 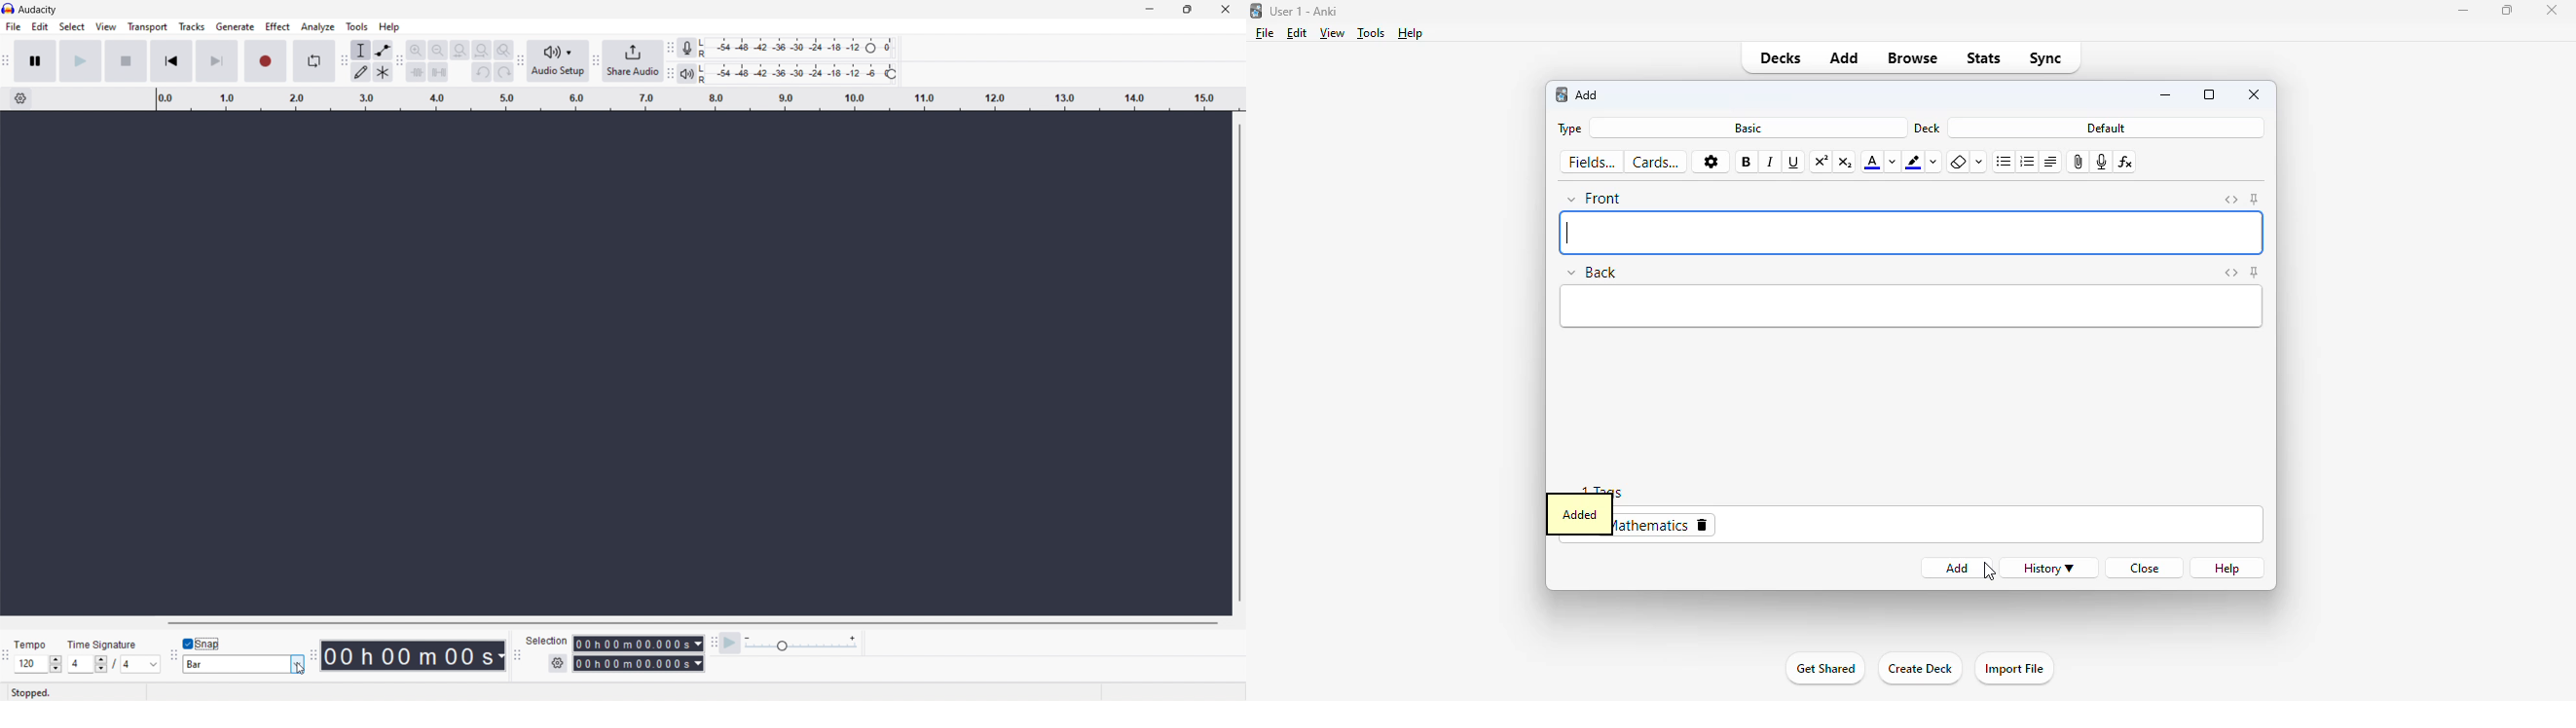 I want to click on Selection, so click(x=543, y=639).